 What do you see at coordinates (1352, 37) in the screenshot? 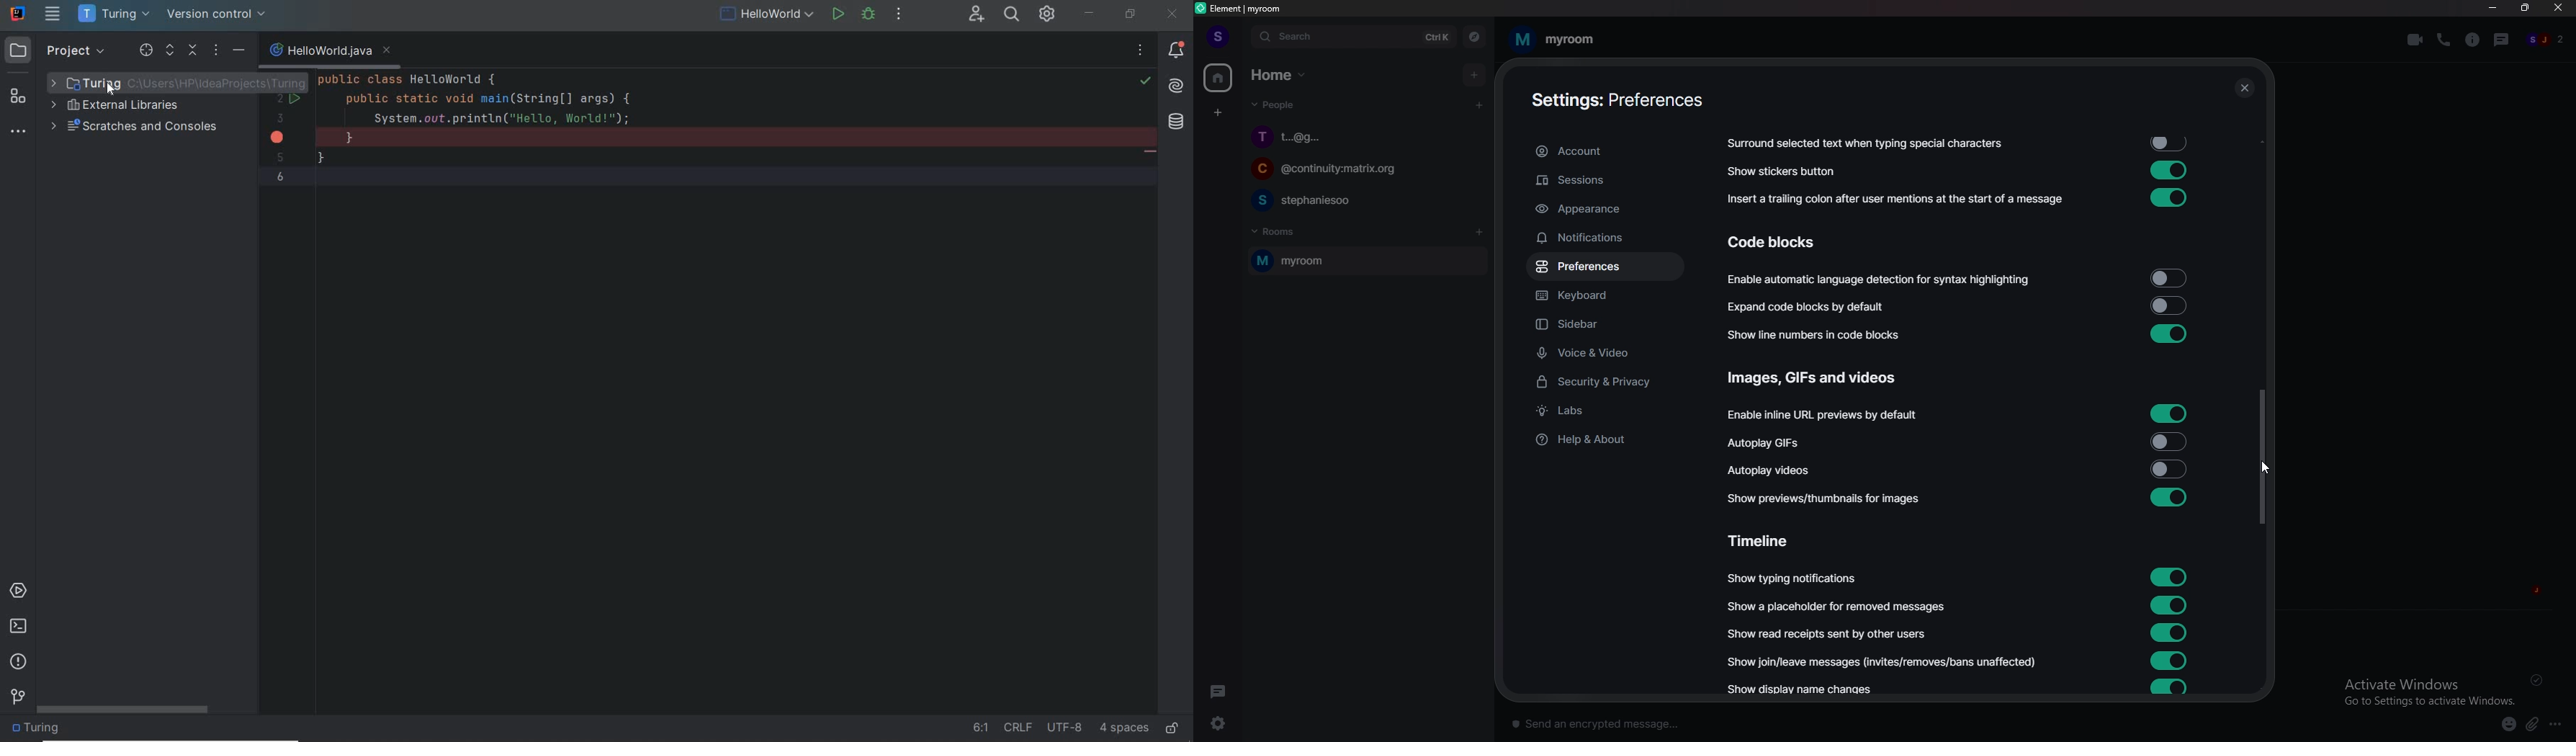
I see `search` at bounding box center [1352, 37].